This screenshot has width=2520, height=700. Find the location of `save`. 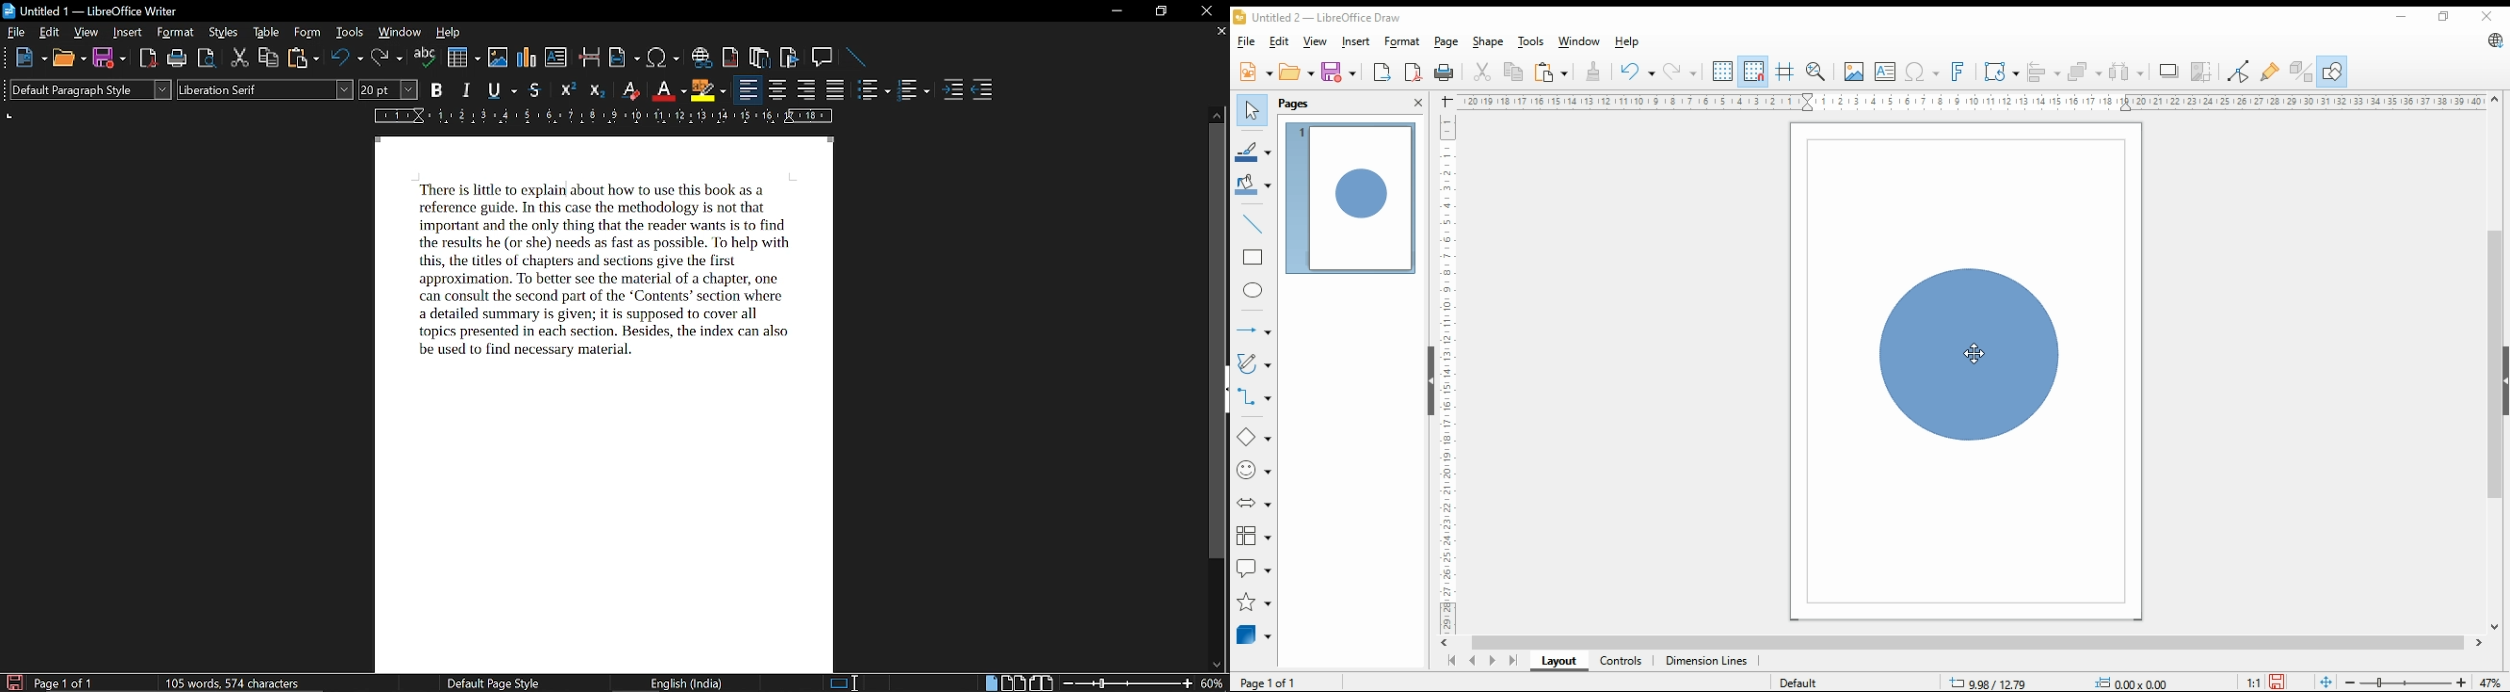

save is located at coordinates (13, 682).